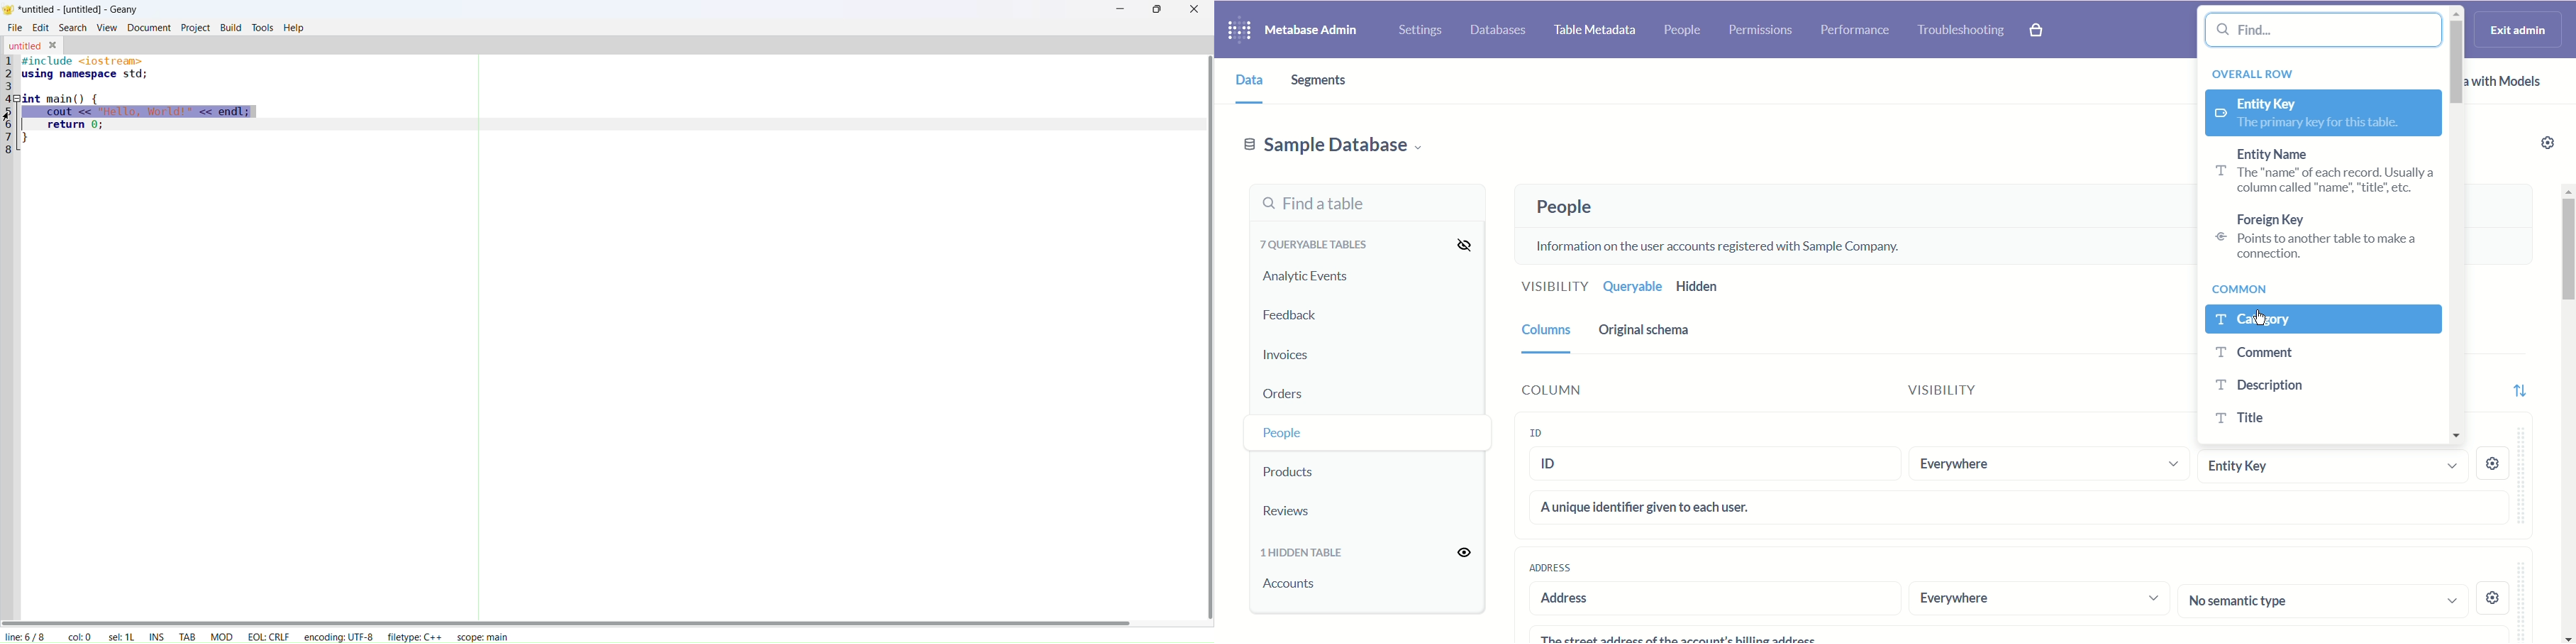 The width and height of the screenshot is (2576, 644). Describe the element at coordinates (1726, 244) in the screenshot. I see `information on the user accounts registered with sample company` at that location.